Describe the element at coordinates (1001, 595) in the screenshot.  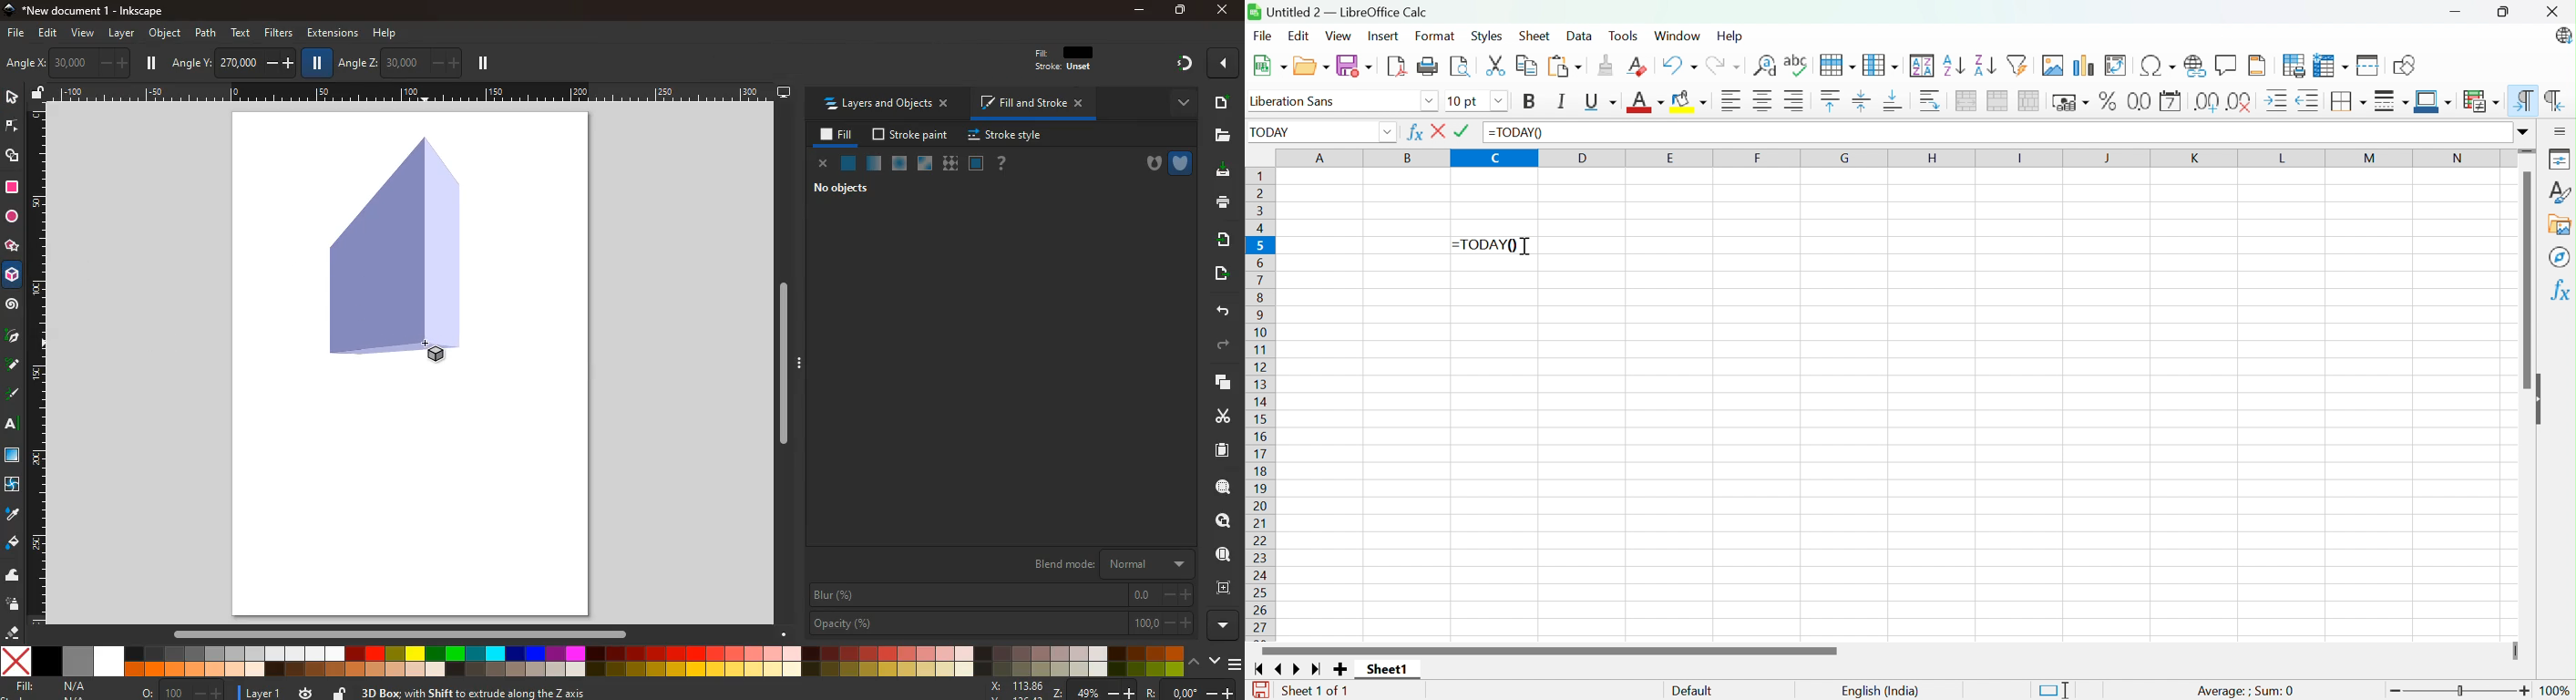
I see `blur` at that location.